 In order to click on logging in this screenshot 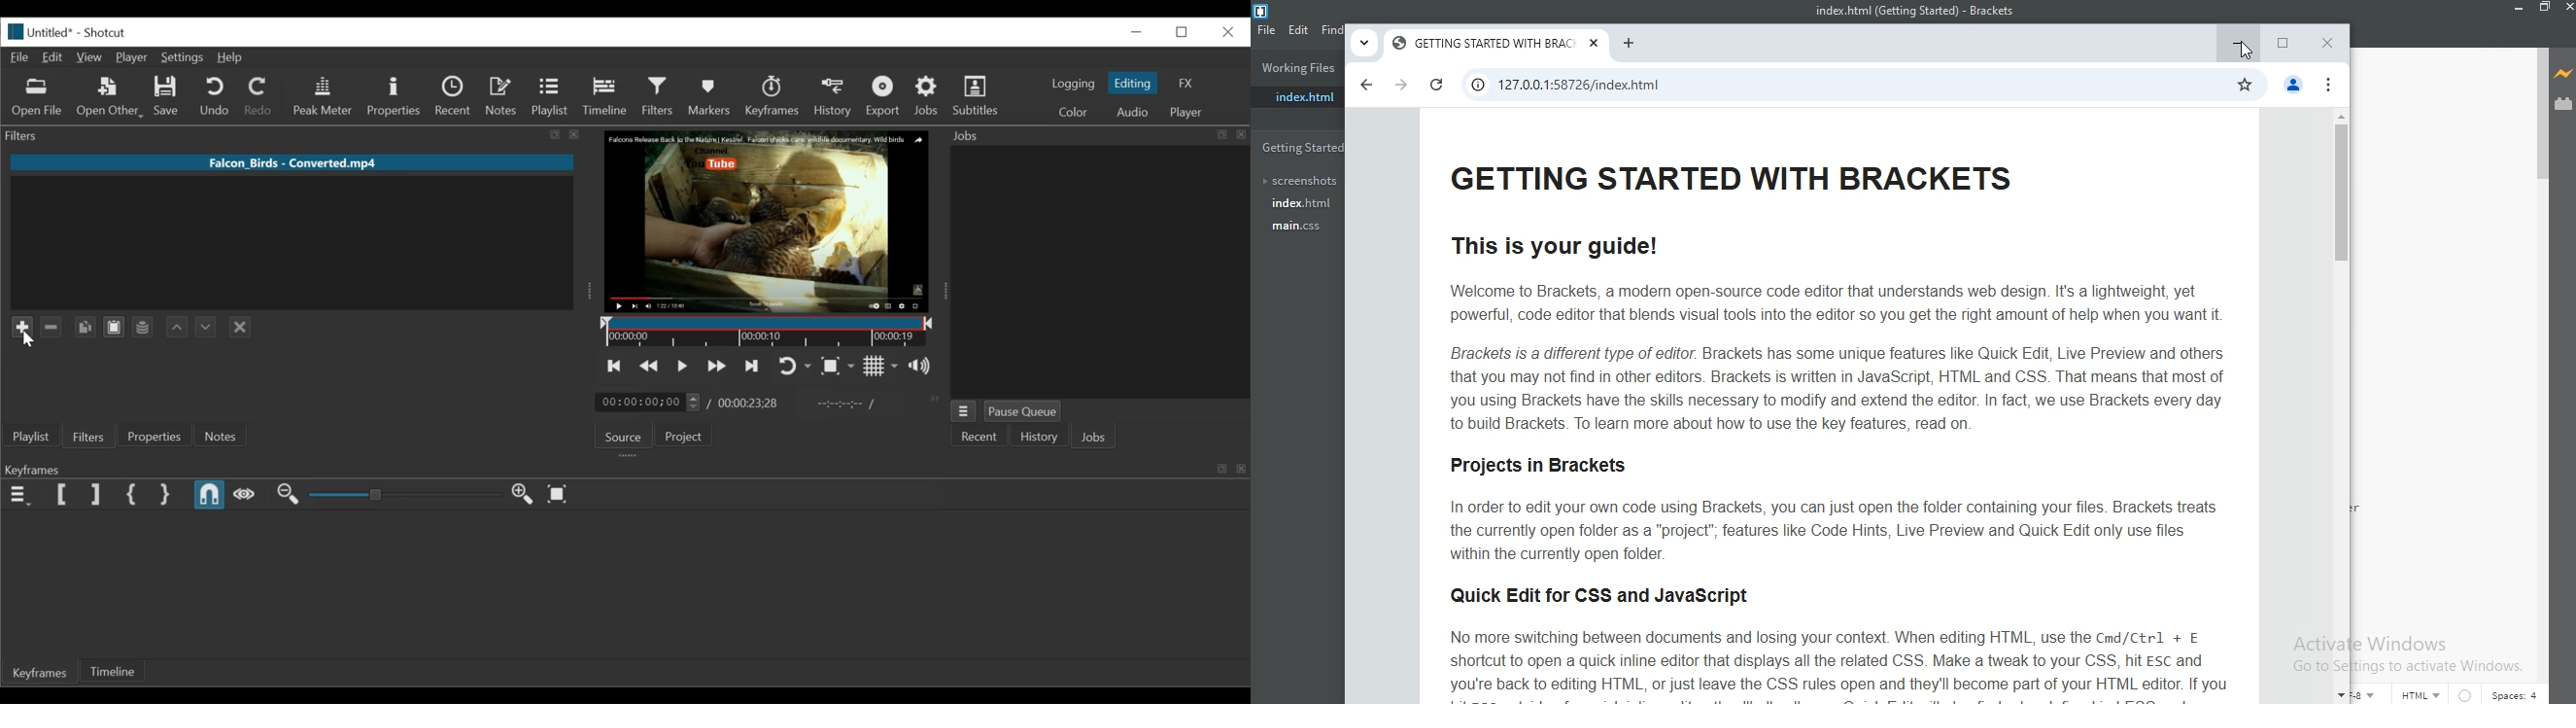, I will do `click(1072, 85)`.